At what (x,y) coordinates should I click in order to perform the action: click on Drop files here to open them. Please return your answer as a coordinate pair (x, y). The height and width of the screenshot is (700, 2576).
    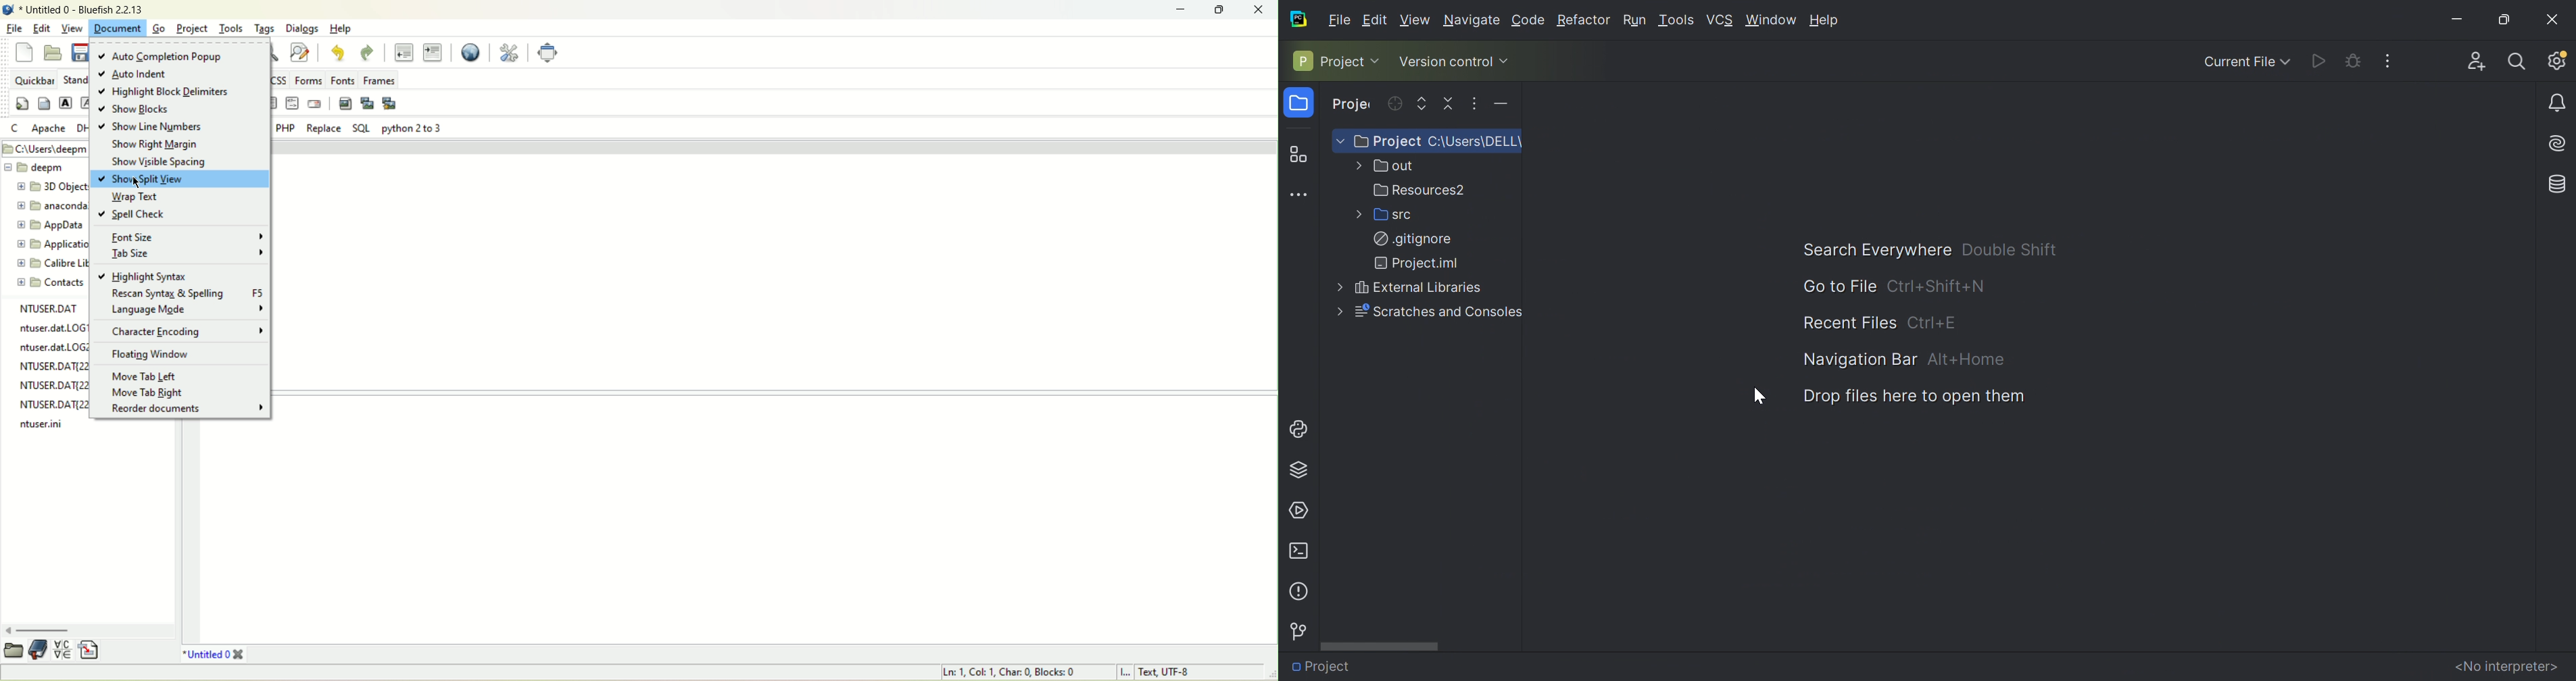
    Looking at the image, I should click on (1914, 397).